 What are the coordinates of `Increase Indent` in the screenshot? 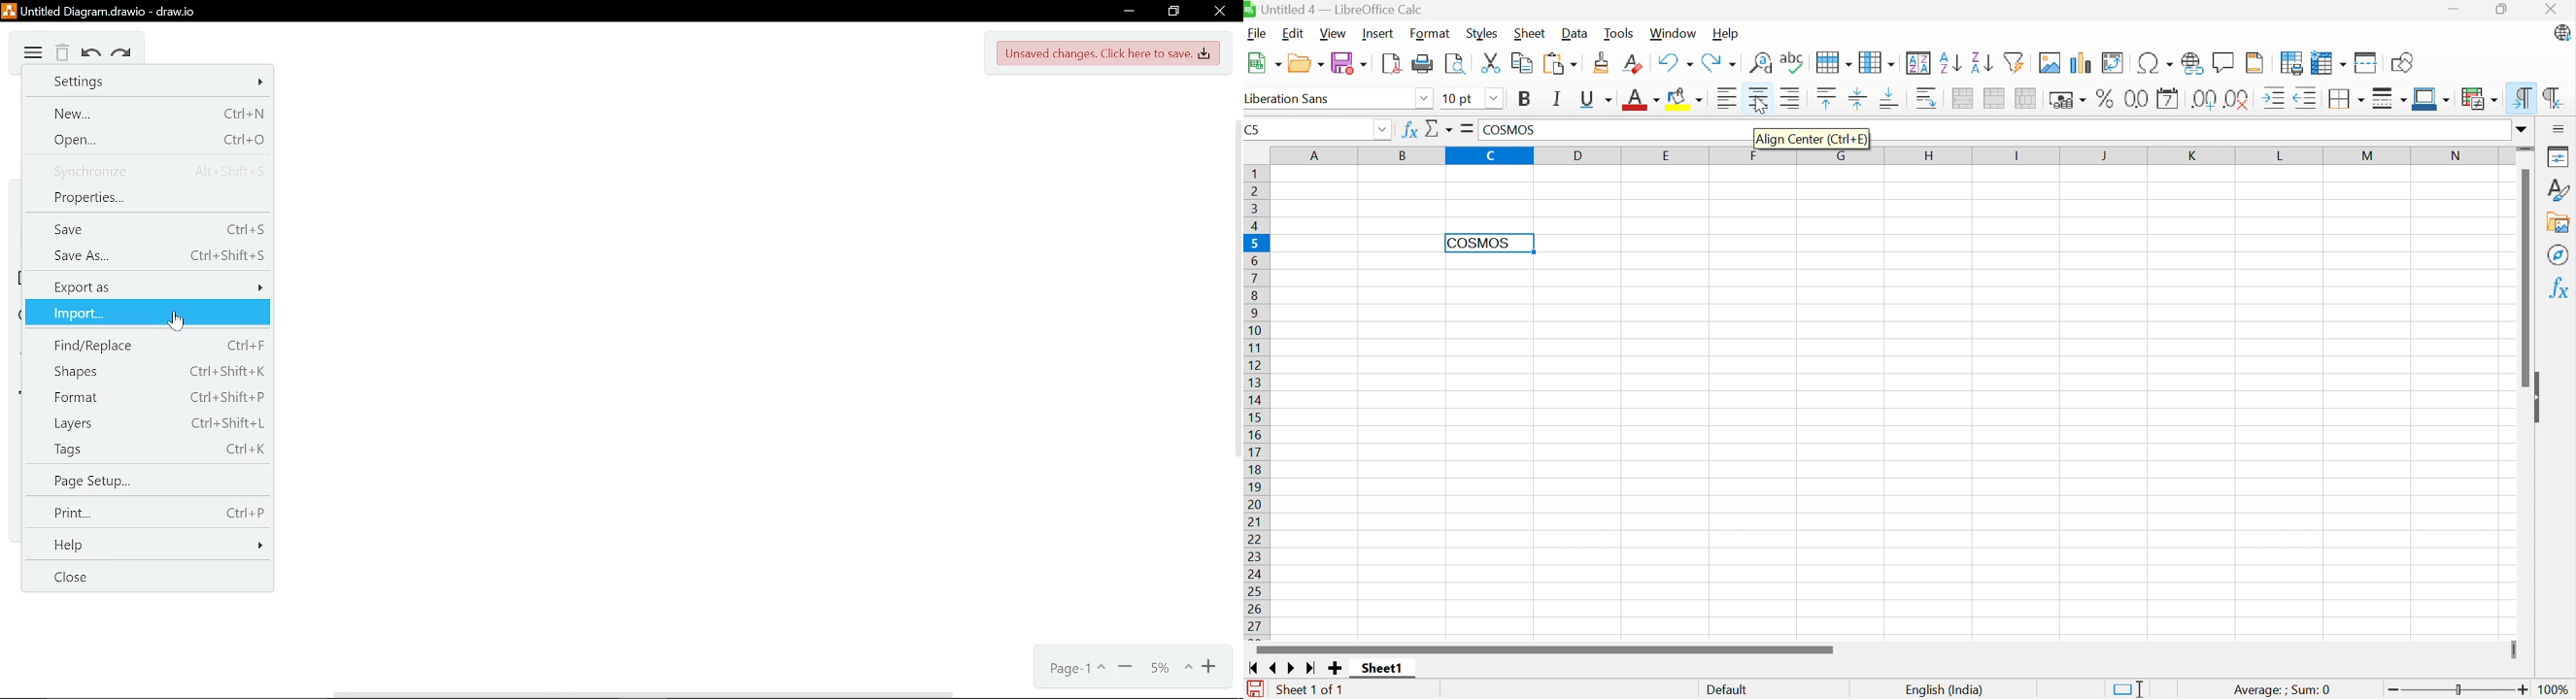 It's located at (2276, 100).